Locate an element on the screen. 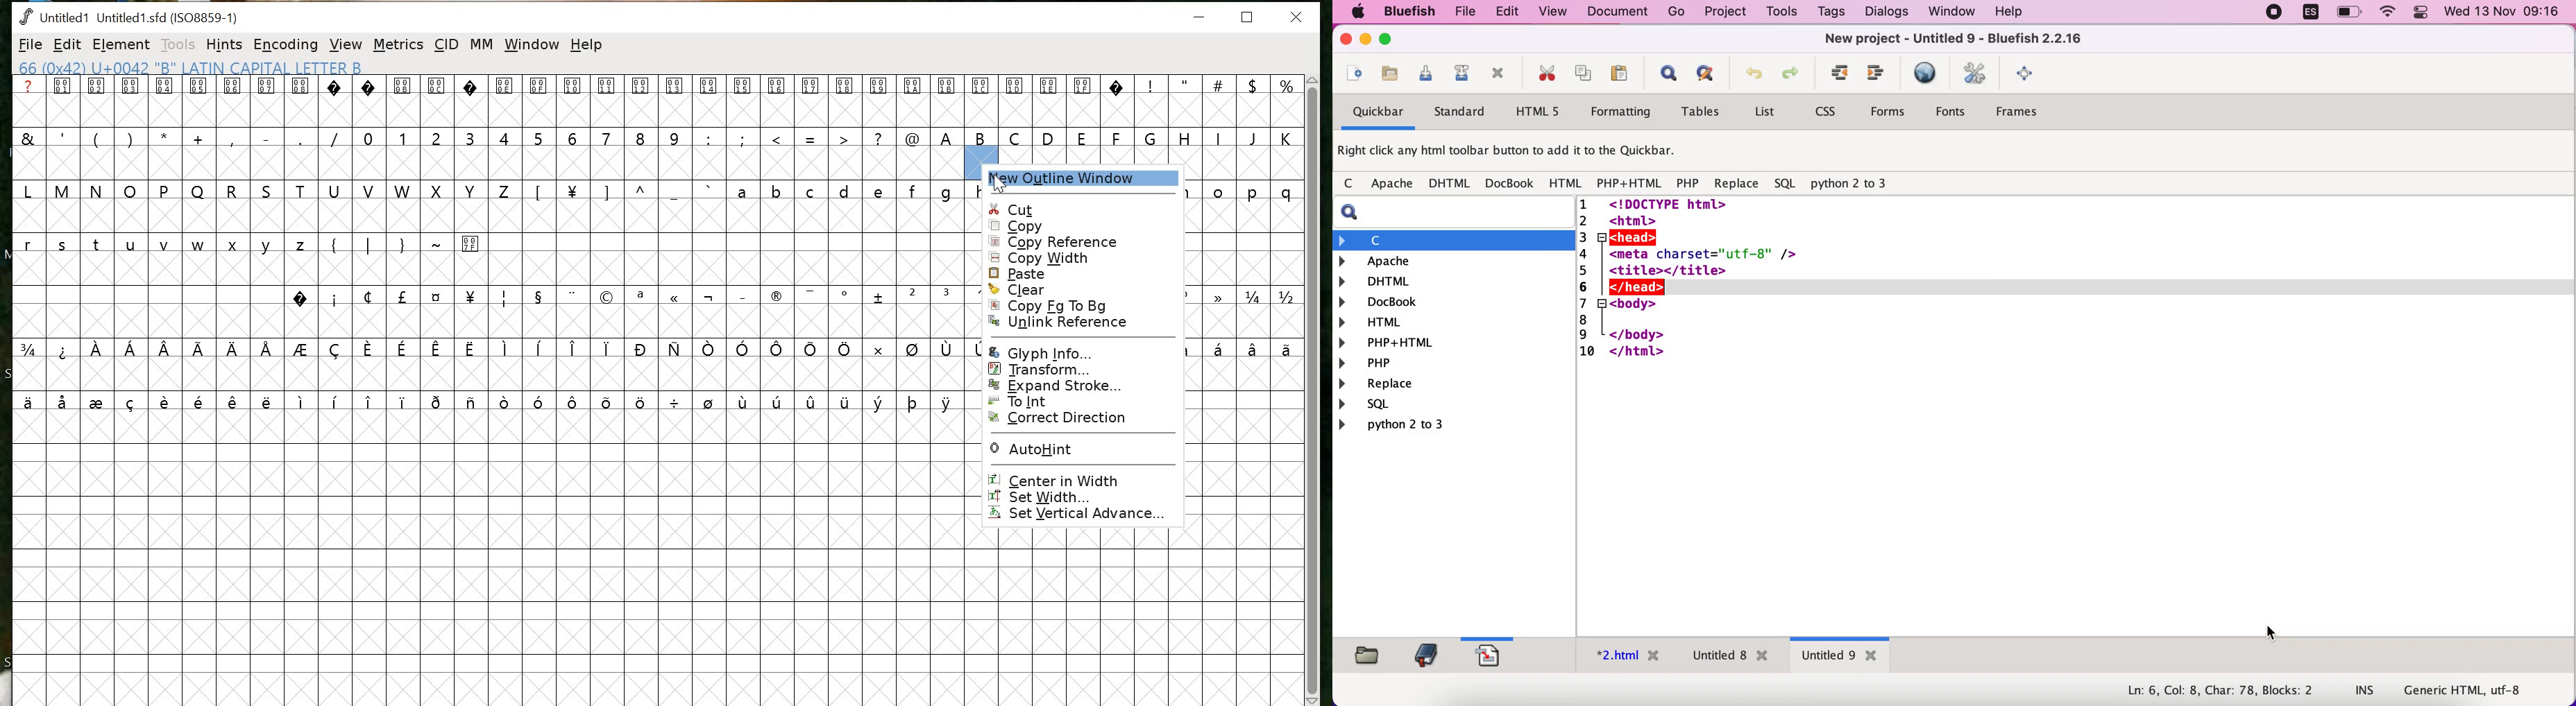  help is located at coordinates (588, 47).